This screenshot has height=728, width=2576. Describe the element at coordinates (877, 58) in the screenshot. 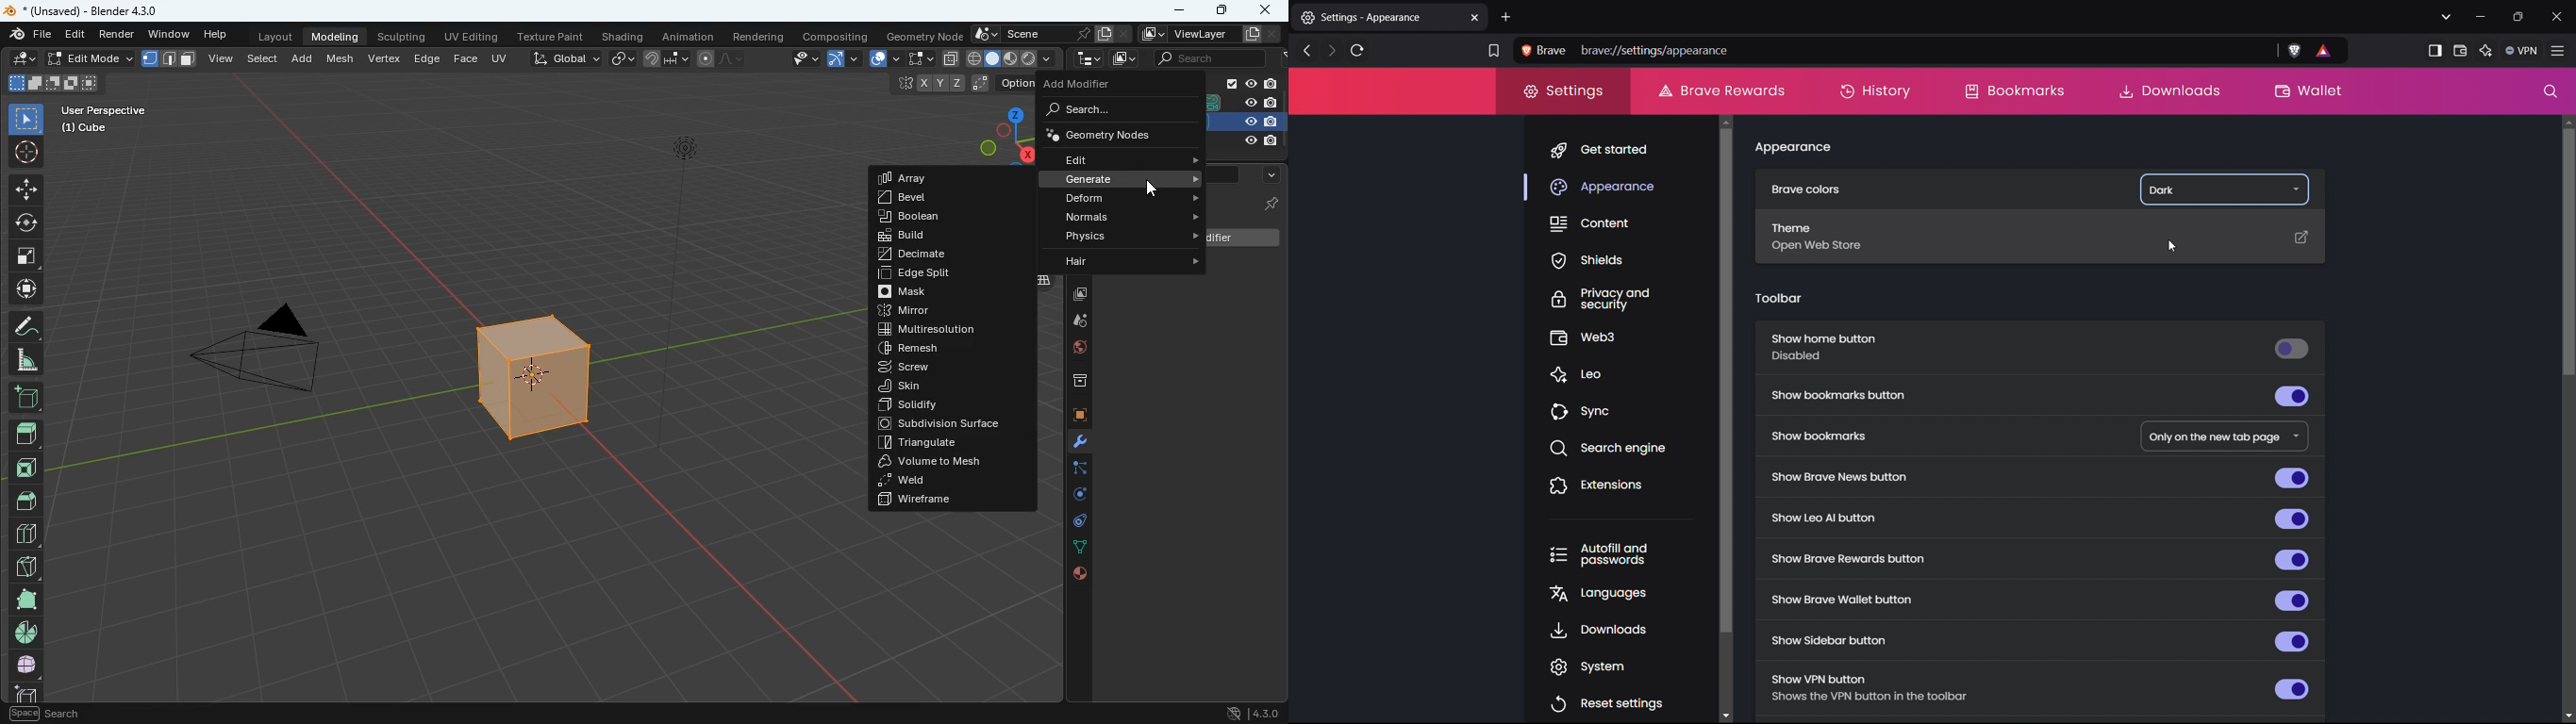

I see `overlap` at that location.